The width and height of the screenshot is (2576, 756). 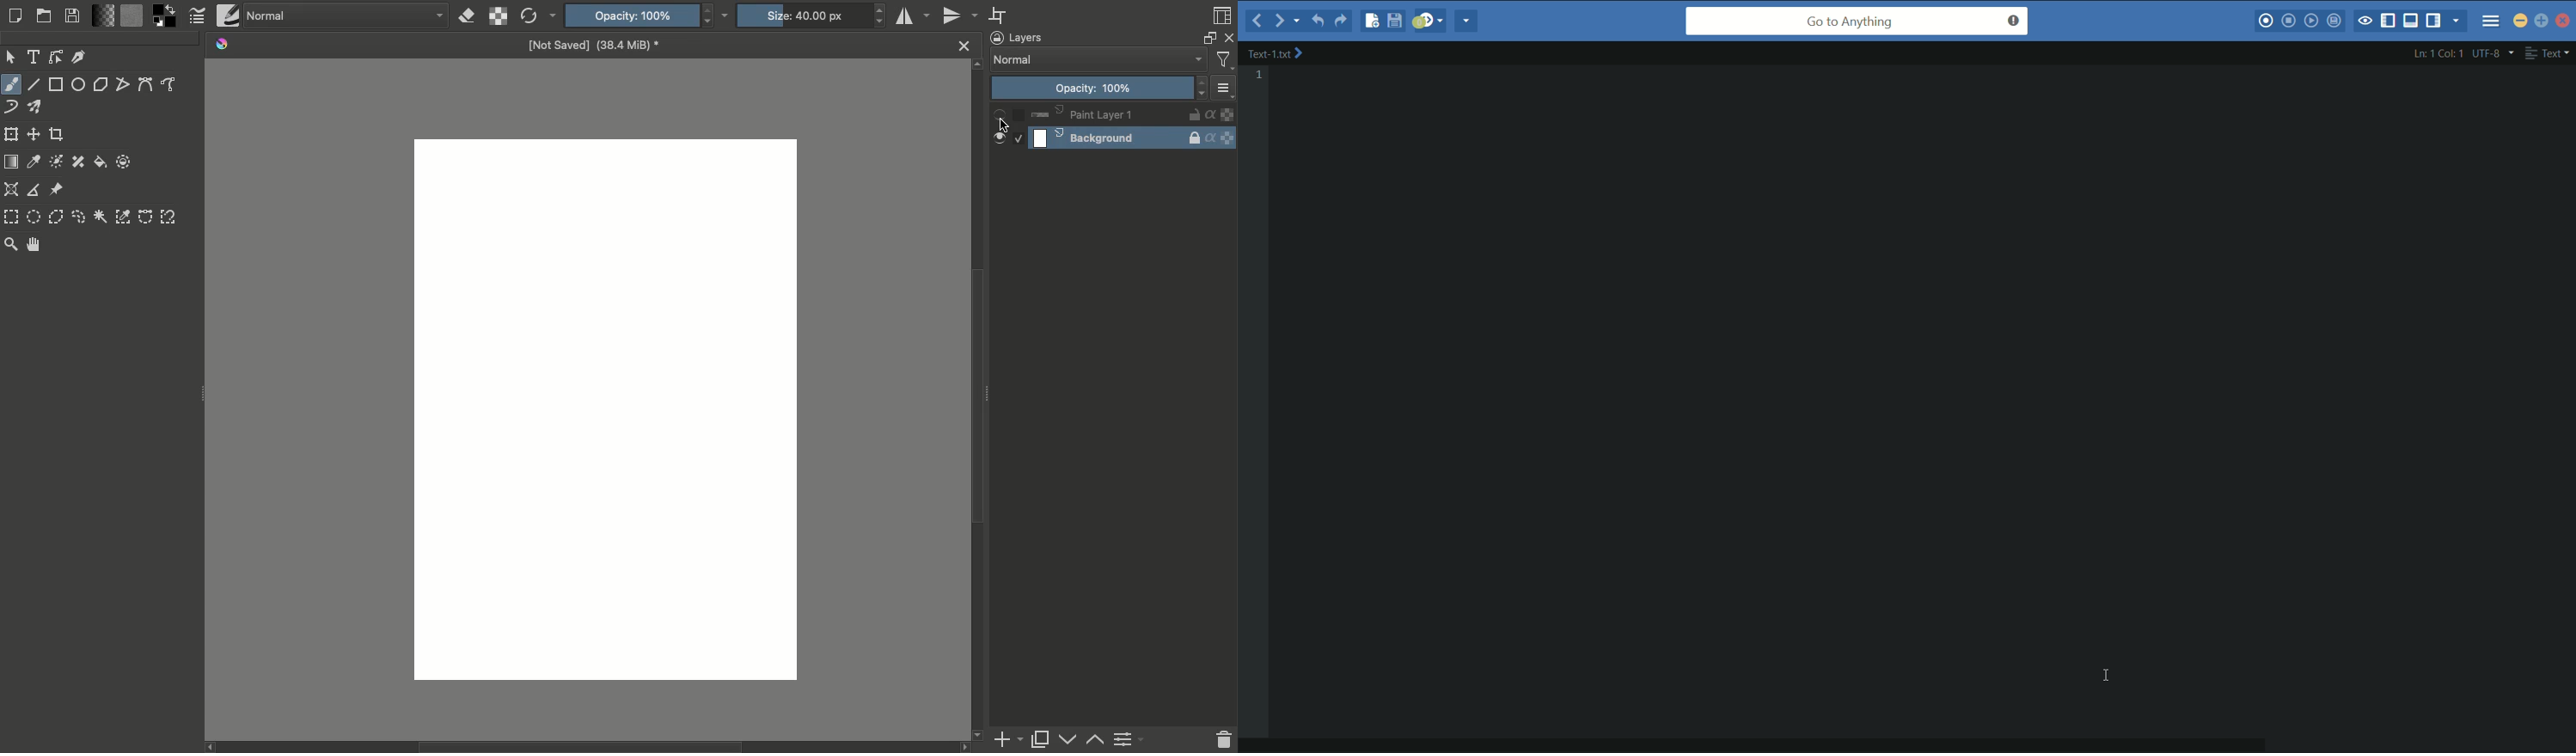 I want to click on backward, so click(x=1254, y=20).